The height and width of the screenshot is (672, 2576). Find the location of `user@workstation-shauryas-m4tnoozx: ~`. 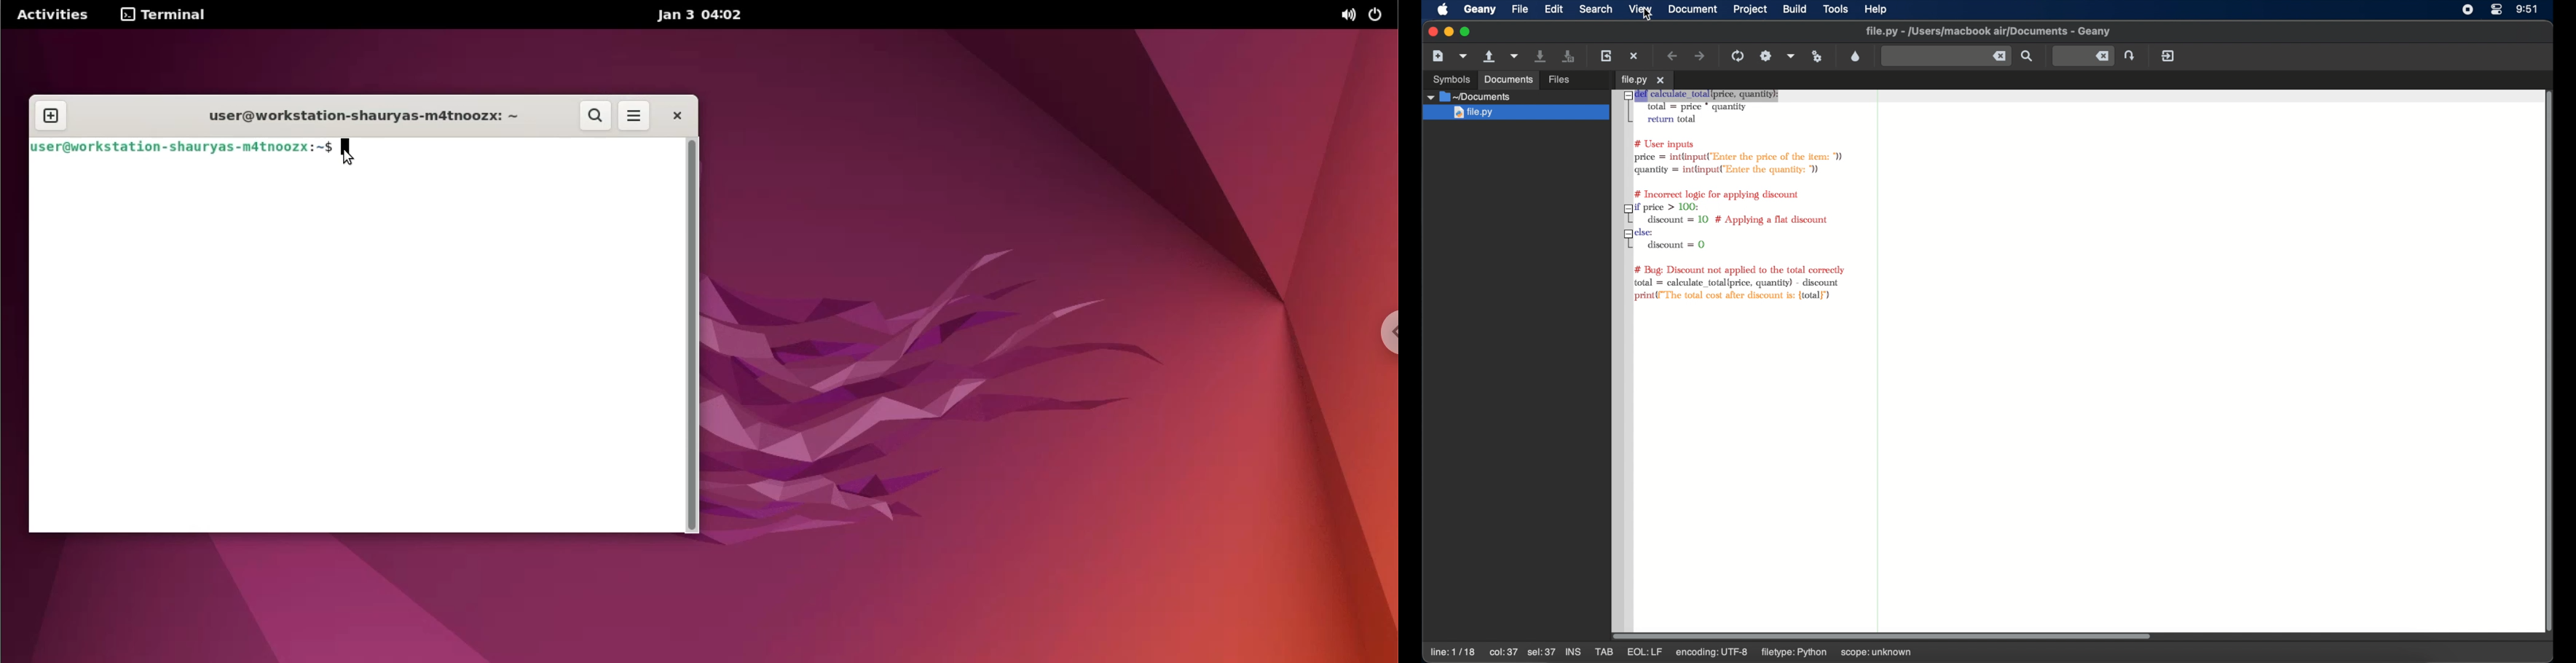

user@workstation-shauryas-m4tnoozx: ~ is located at coordinates (368, 116).